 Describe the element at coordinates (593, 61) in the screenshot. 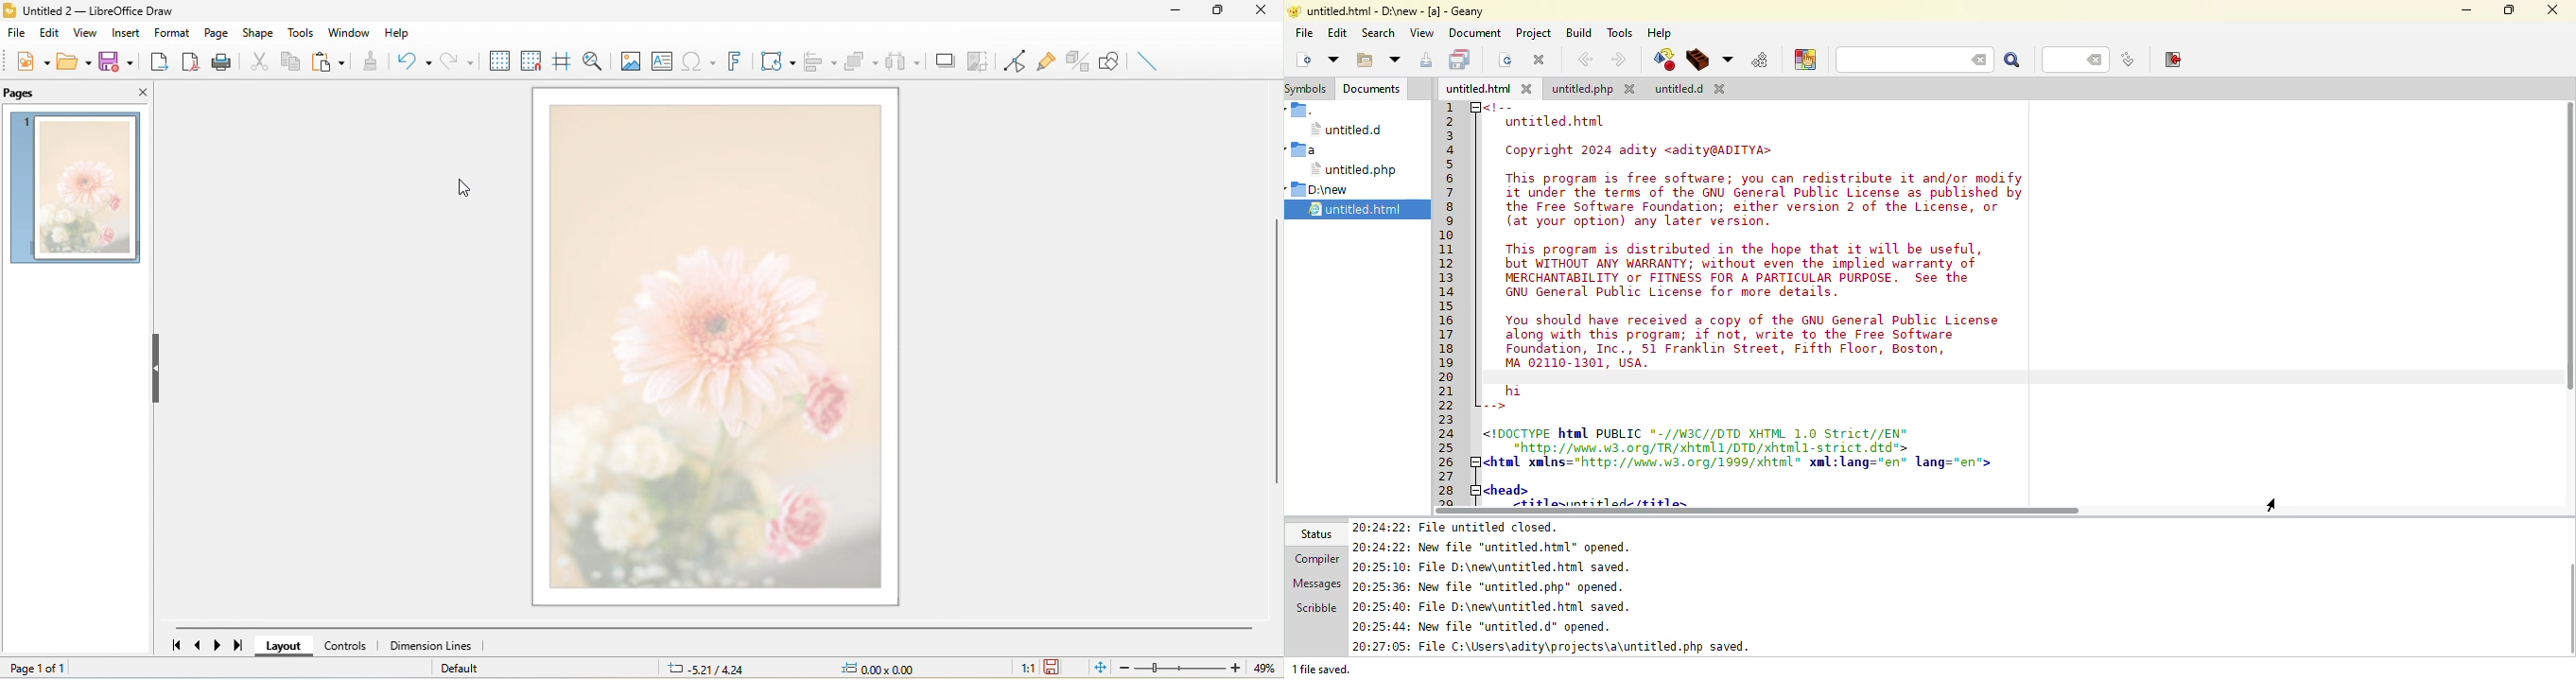

I see `zoom and pan` at that location.